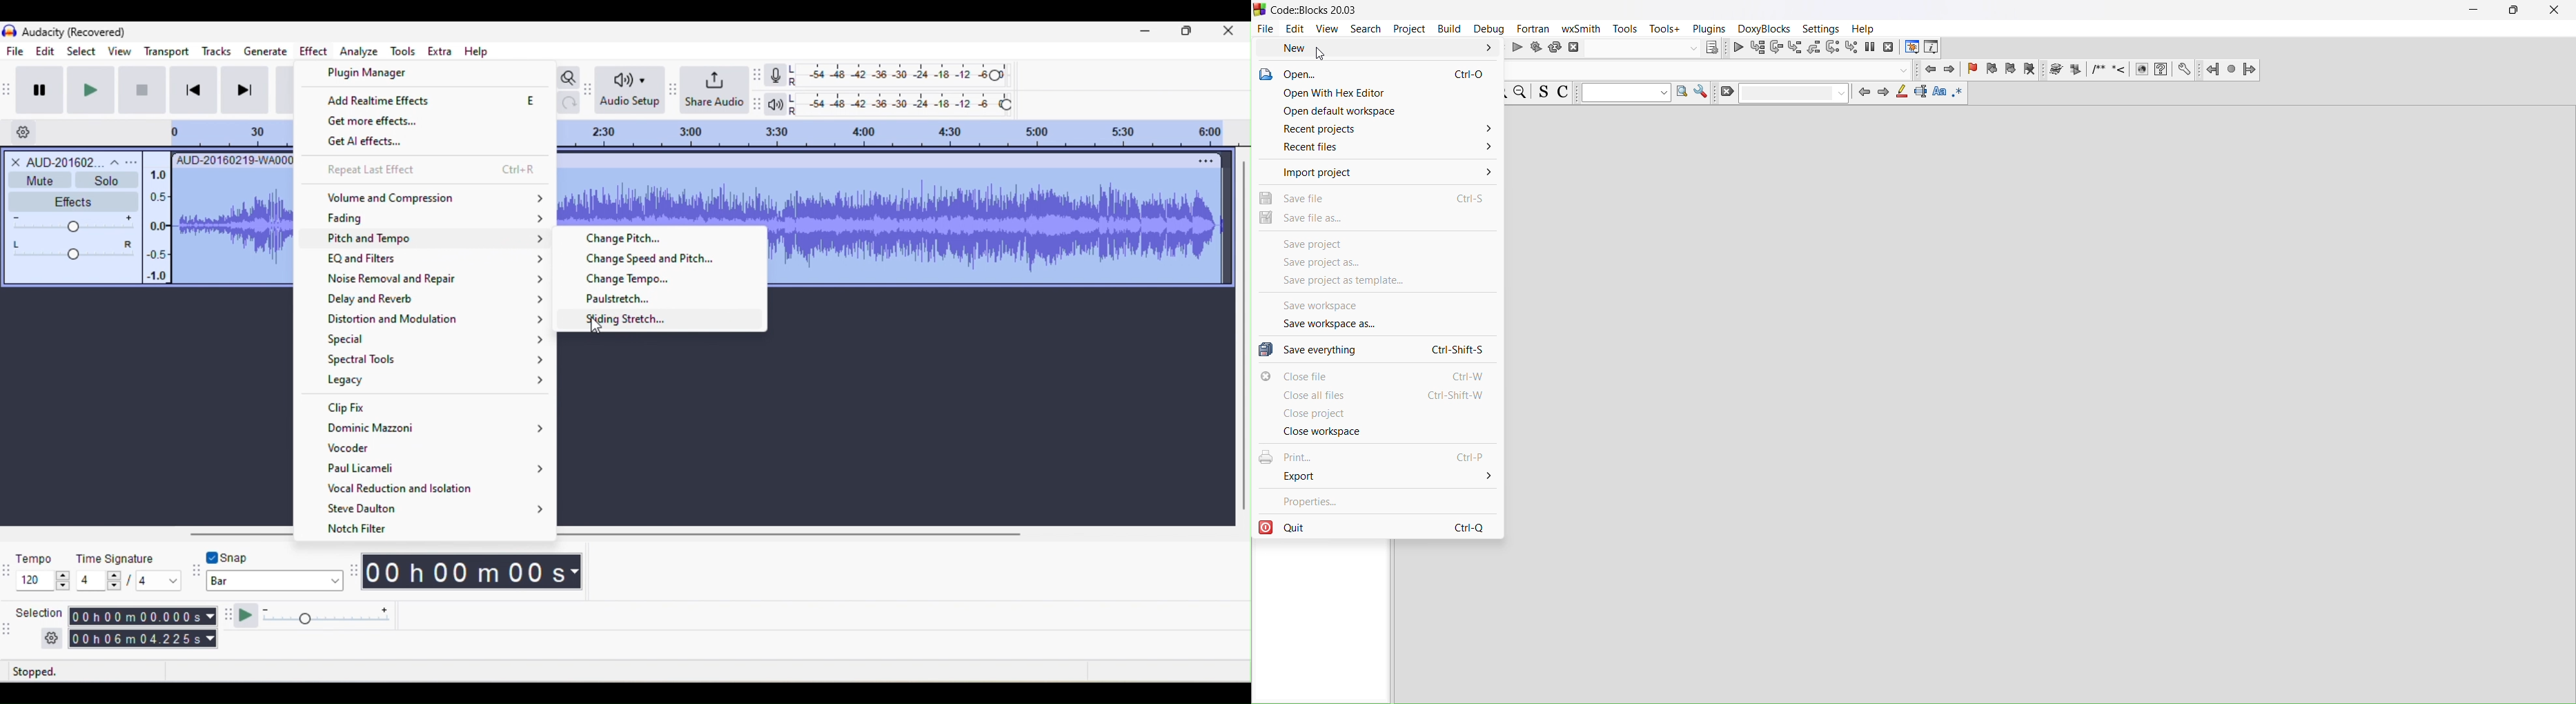 The image size is (2576, 728). Describe the element at coordinates (74, 238) in the screenshot. I see `Level` at that location.